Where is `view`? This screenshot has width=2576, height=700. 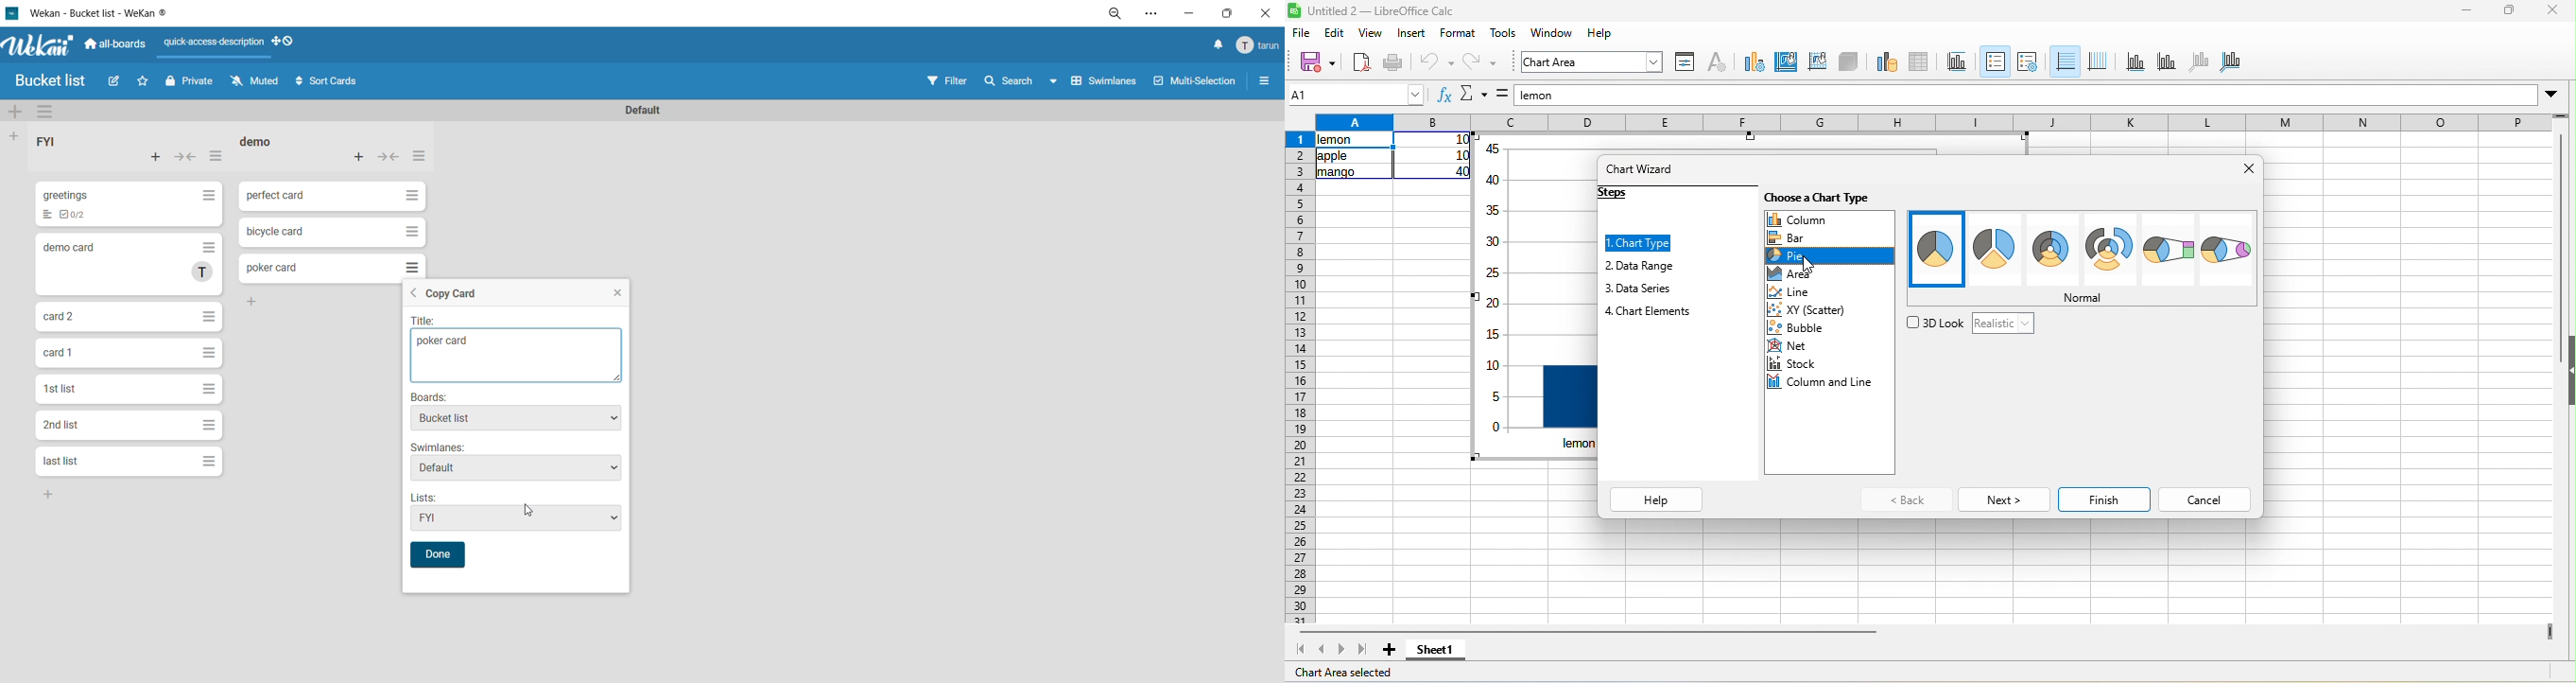 view is located at coordinates (1374, 36).